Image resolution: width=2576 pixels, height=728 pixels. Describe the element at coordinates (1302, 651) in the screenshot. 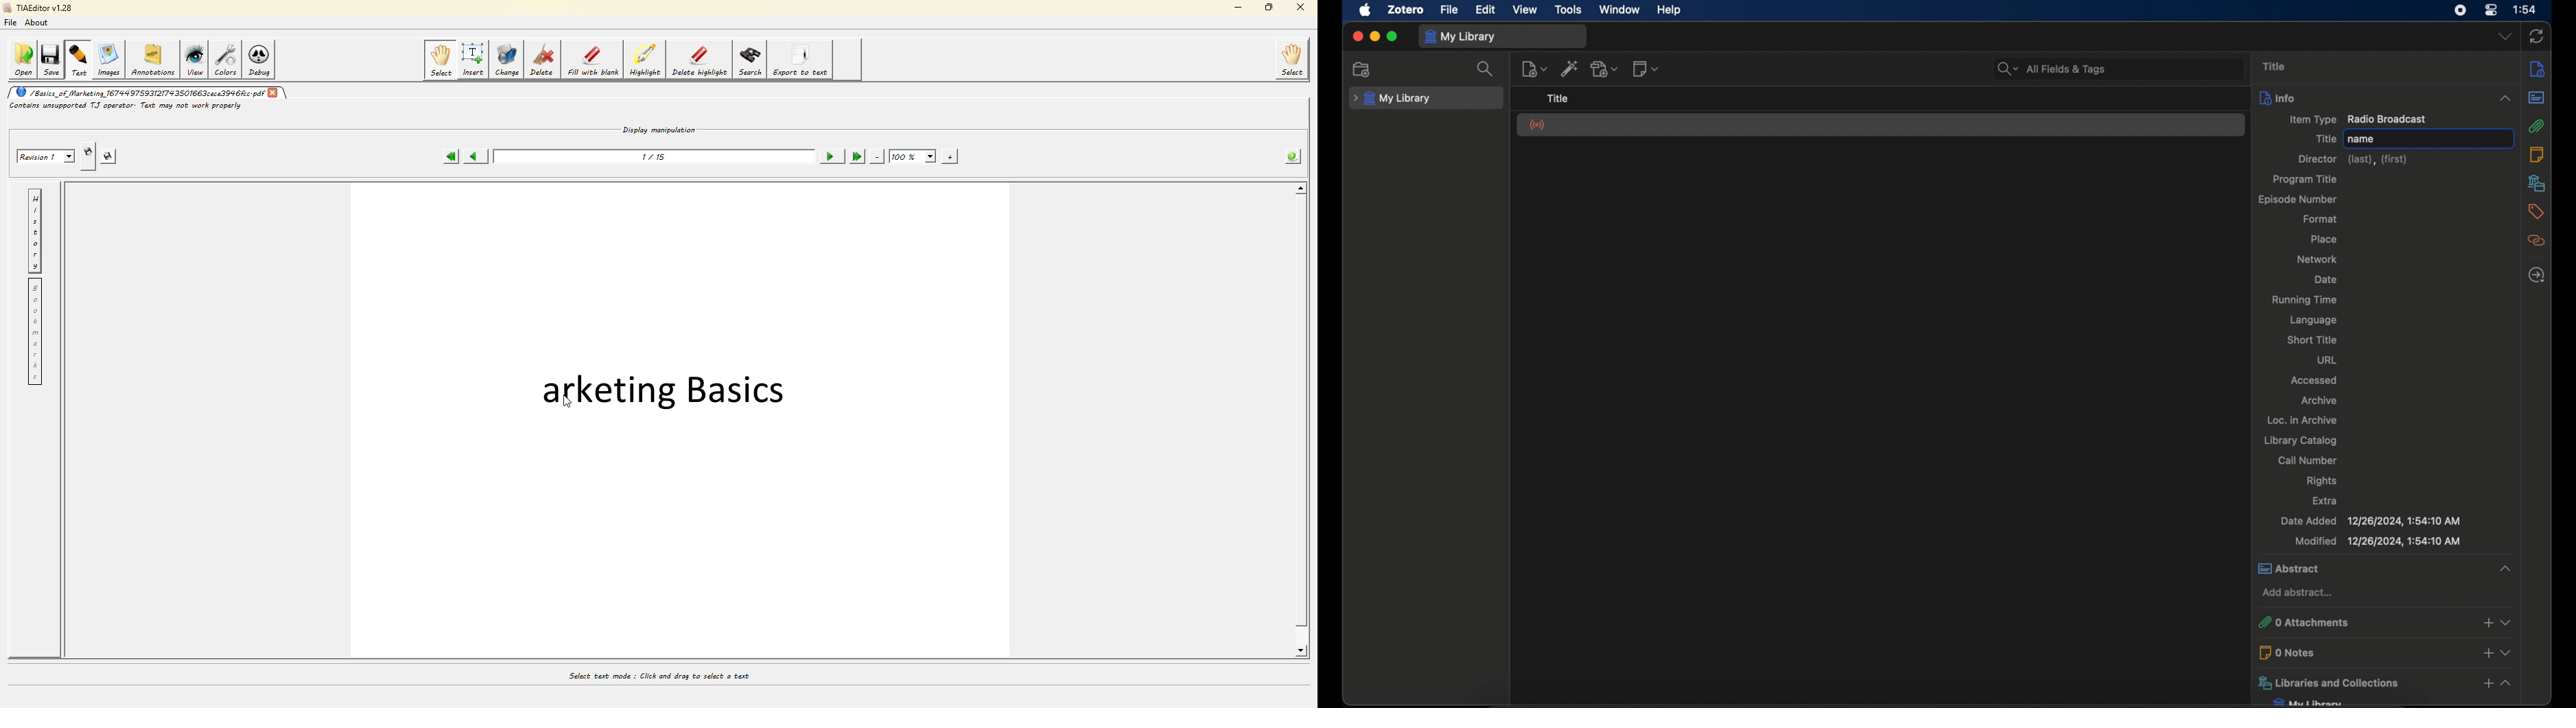

I see `move down` at that location.